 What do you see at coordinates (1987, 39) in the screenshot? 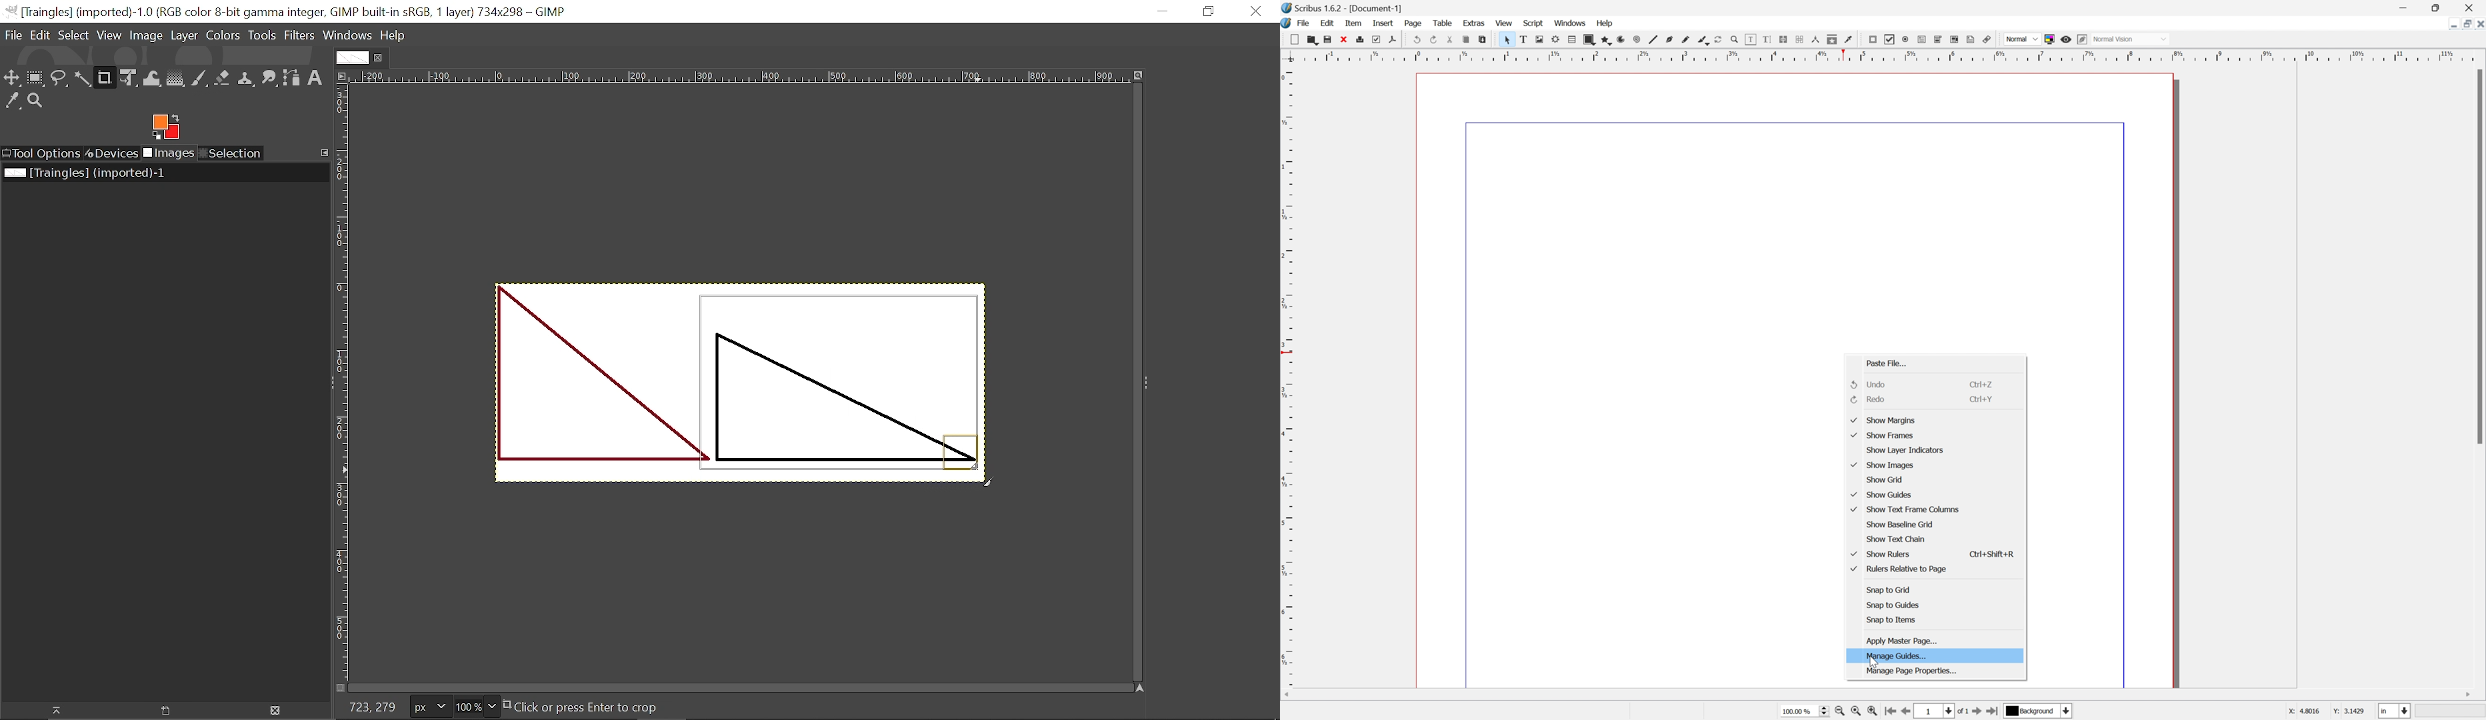
I see `link annotation` at bounding box center [1987, 39].